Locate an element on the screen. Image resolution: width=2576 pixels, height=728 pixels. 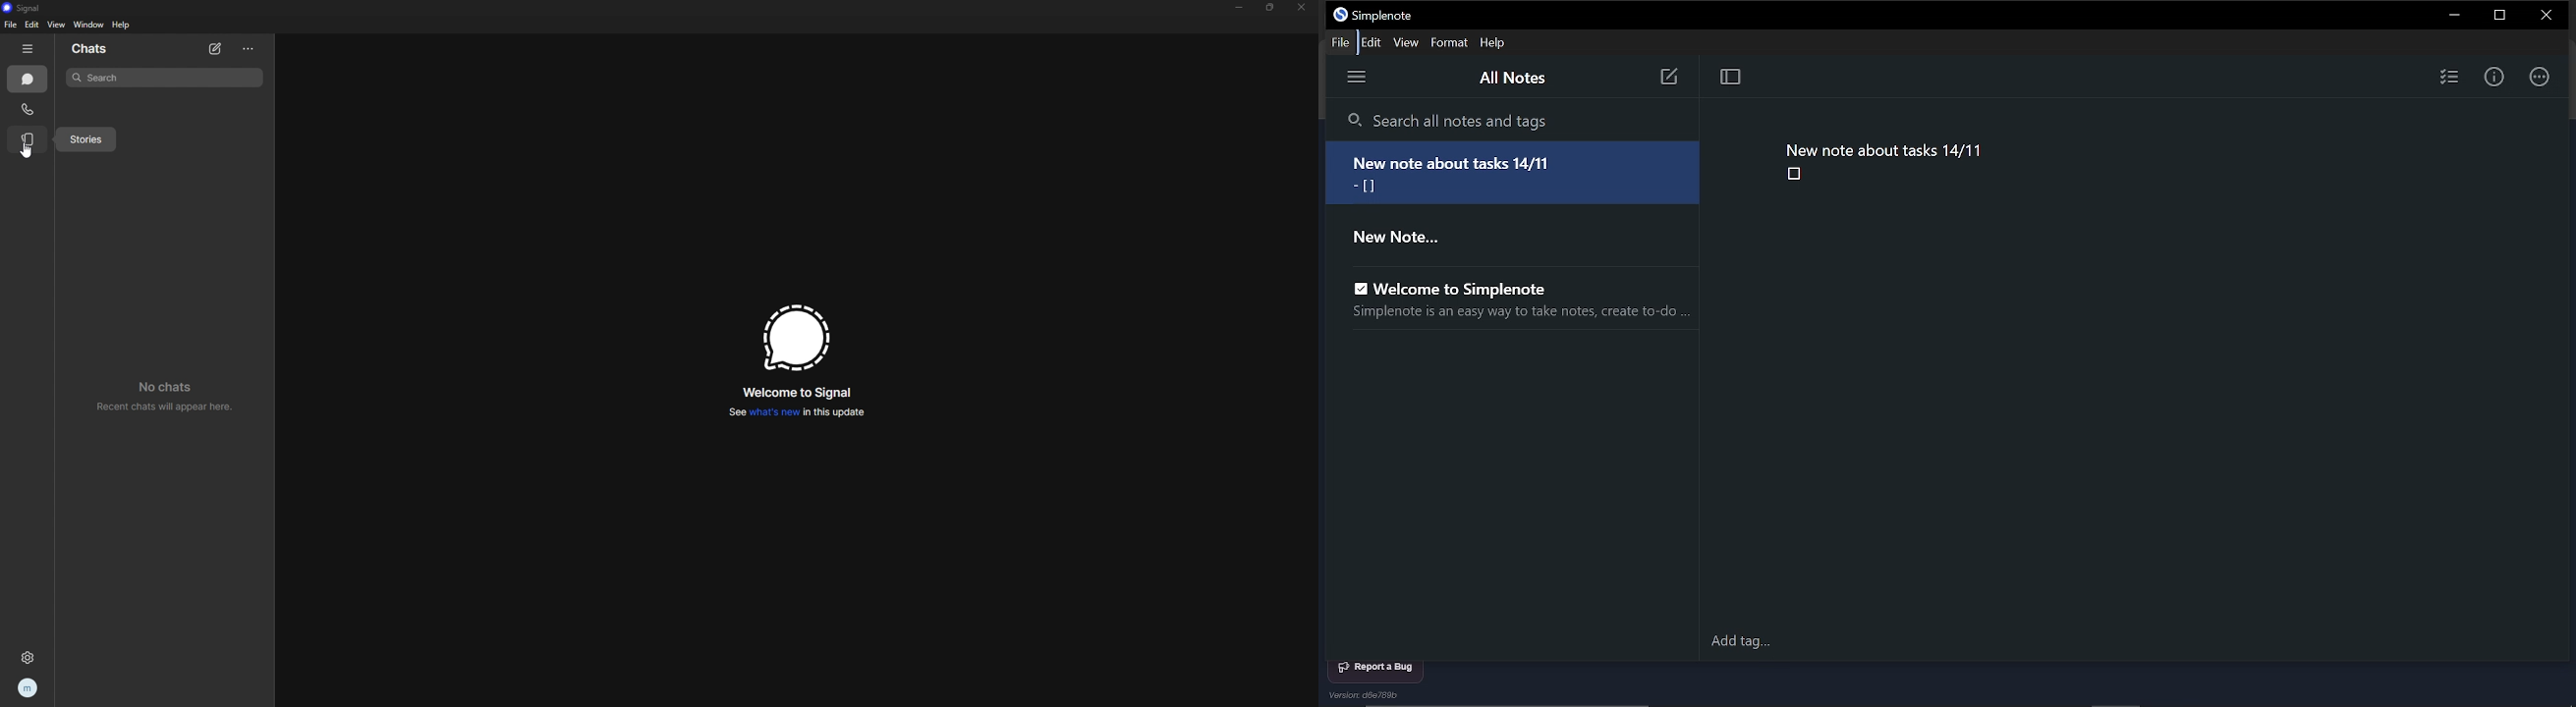
new chat is located at coordinates (216, 49).